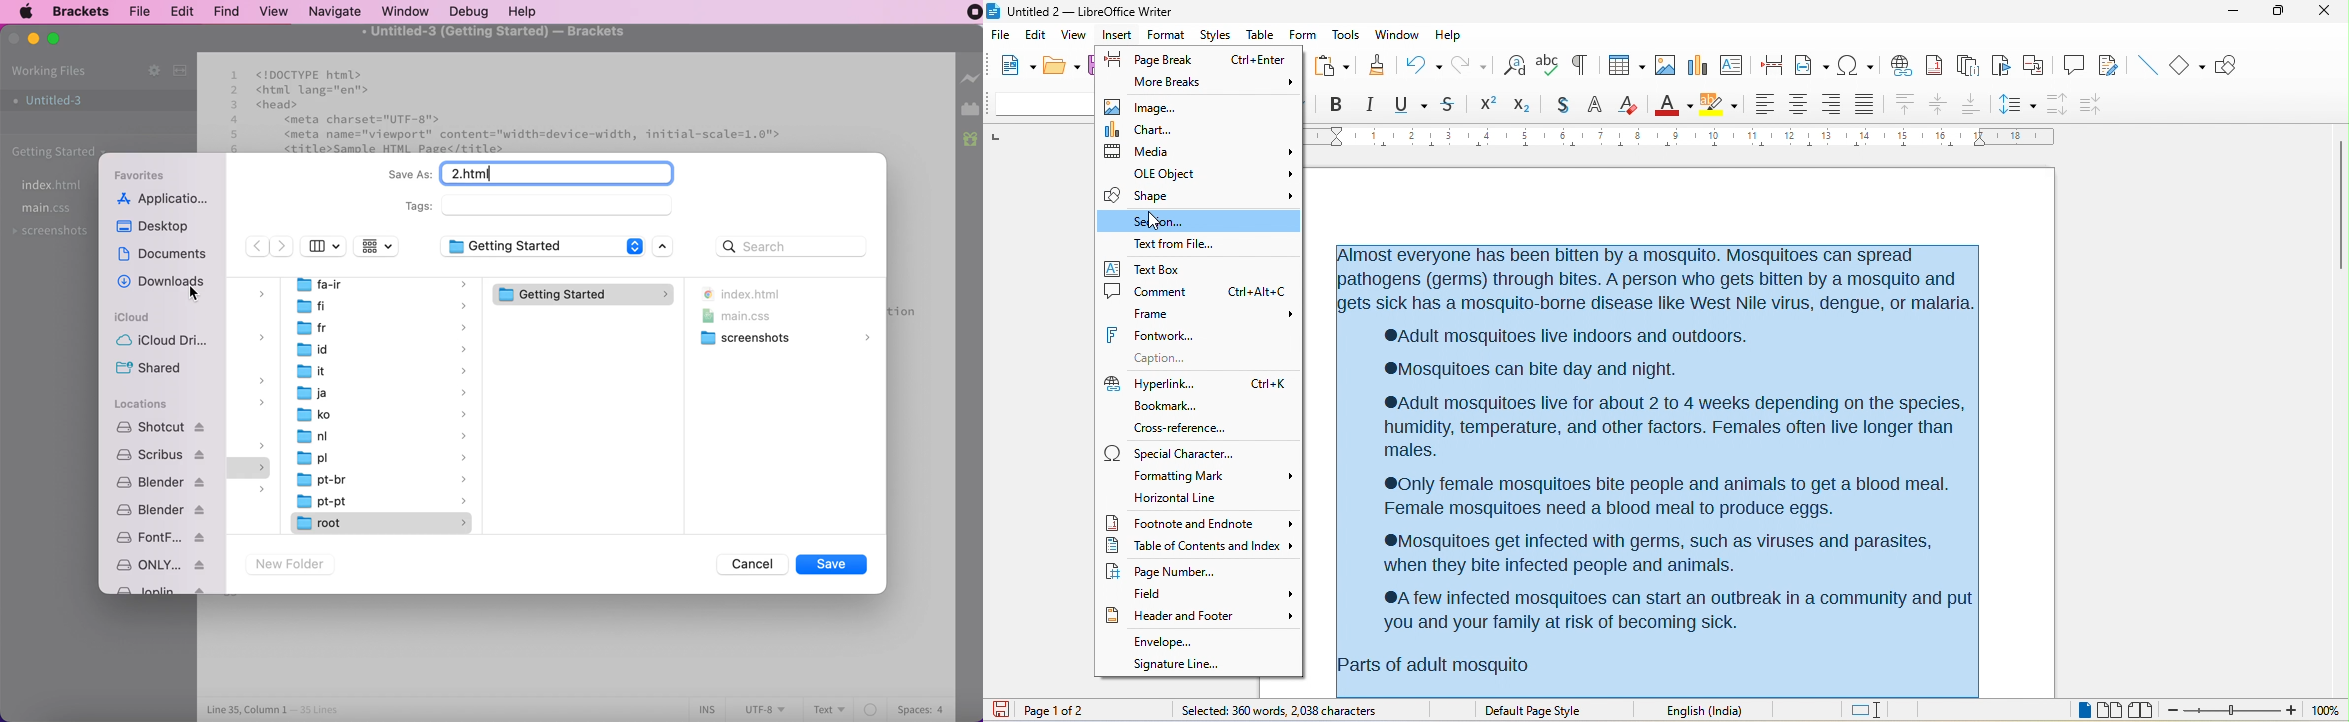  Describe the element at coordinates (159, 343) in the screenshot. I see `icloud drive` at that location.